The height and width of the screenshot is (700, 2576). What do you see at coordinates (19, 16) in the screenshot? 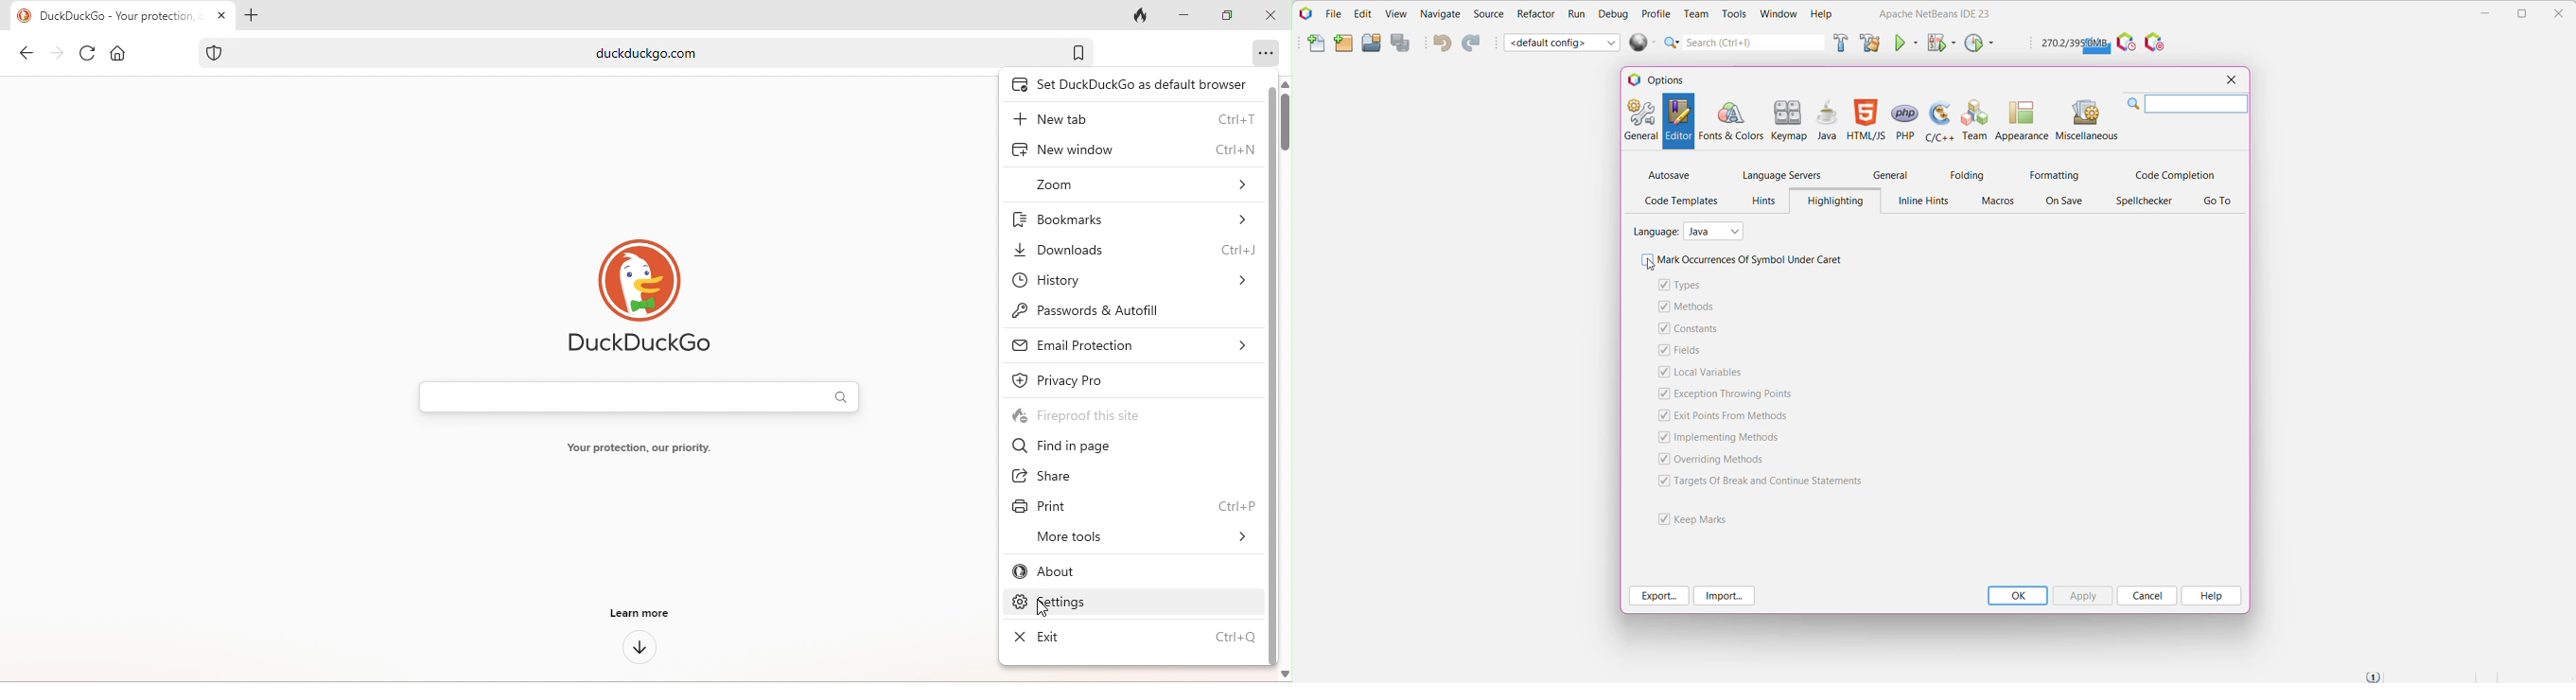
I see `duckduckgo logo` at bounding box center [19, 16].